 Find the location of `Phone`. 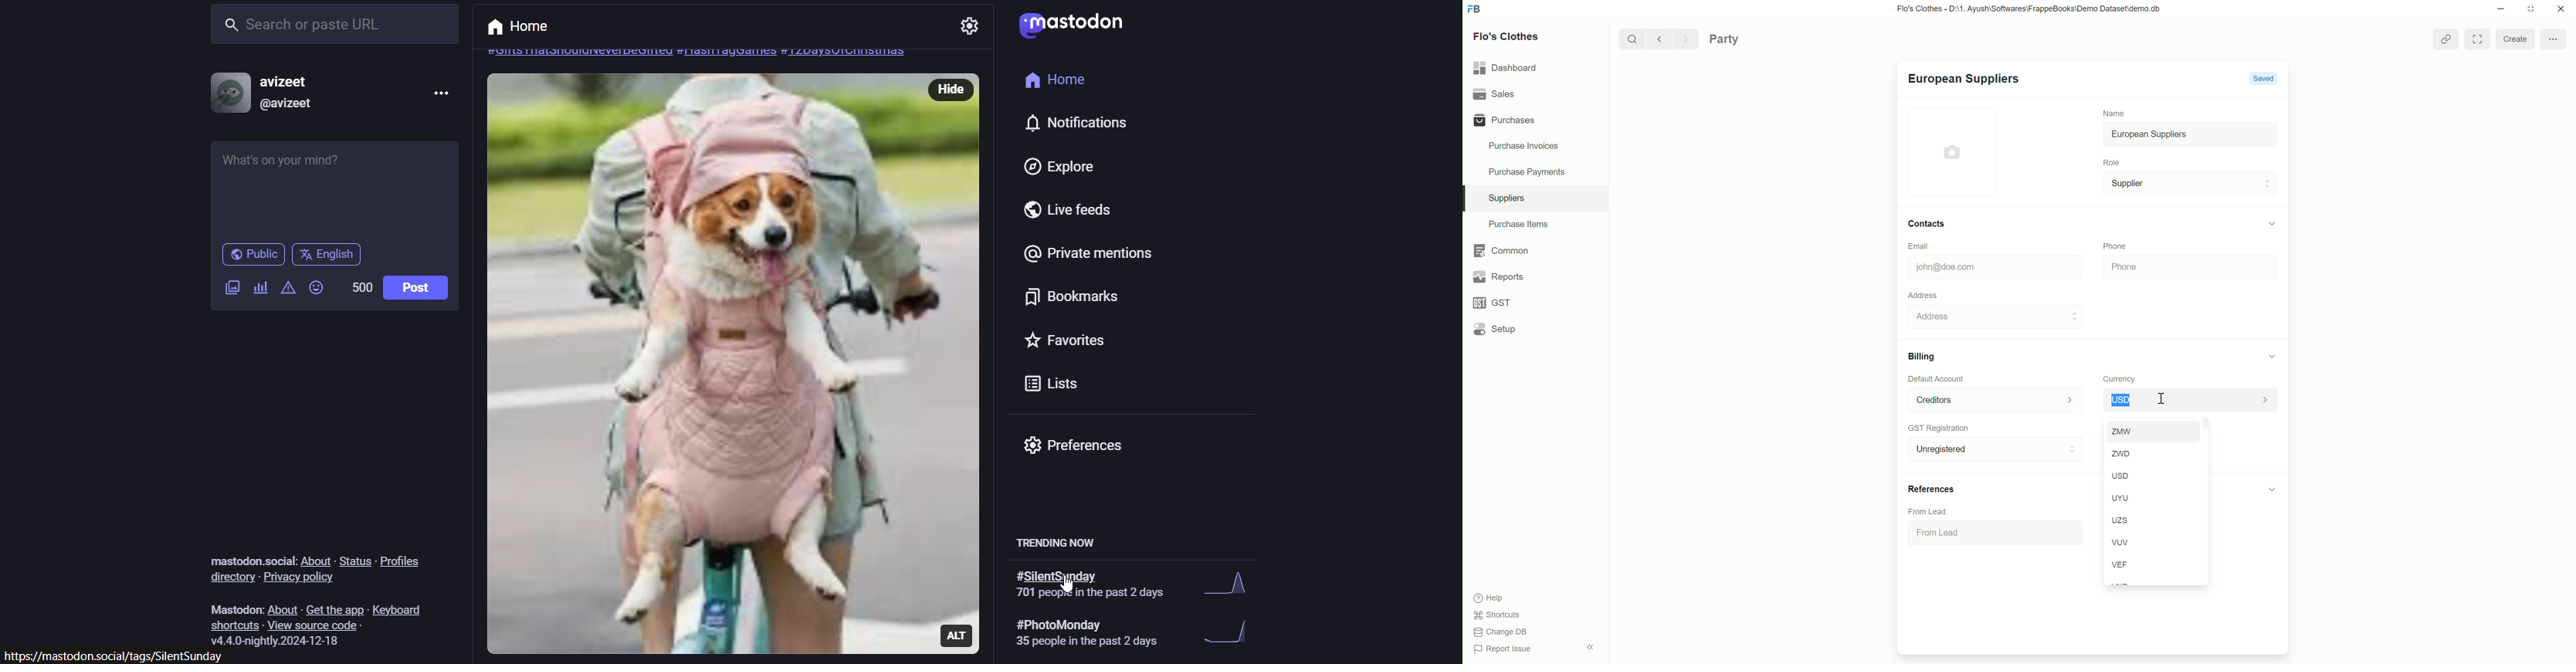

Phone is located at coordinates (2126, 244).